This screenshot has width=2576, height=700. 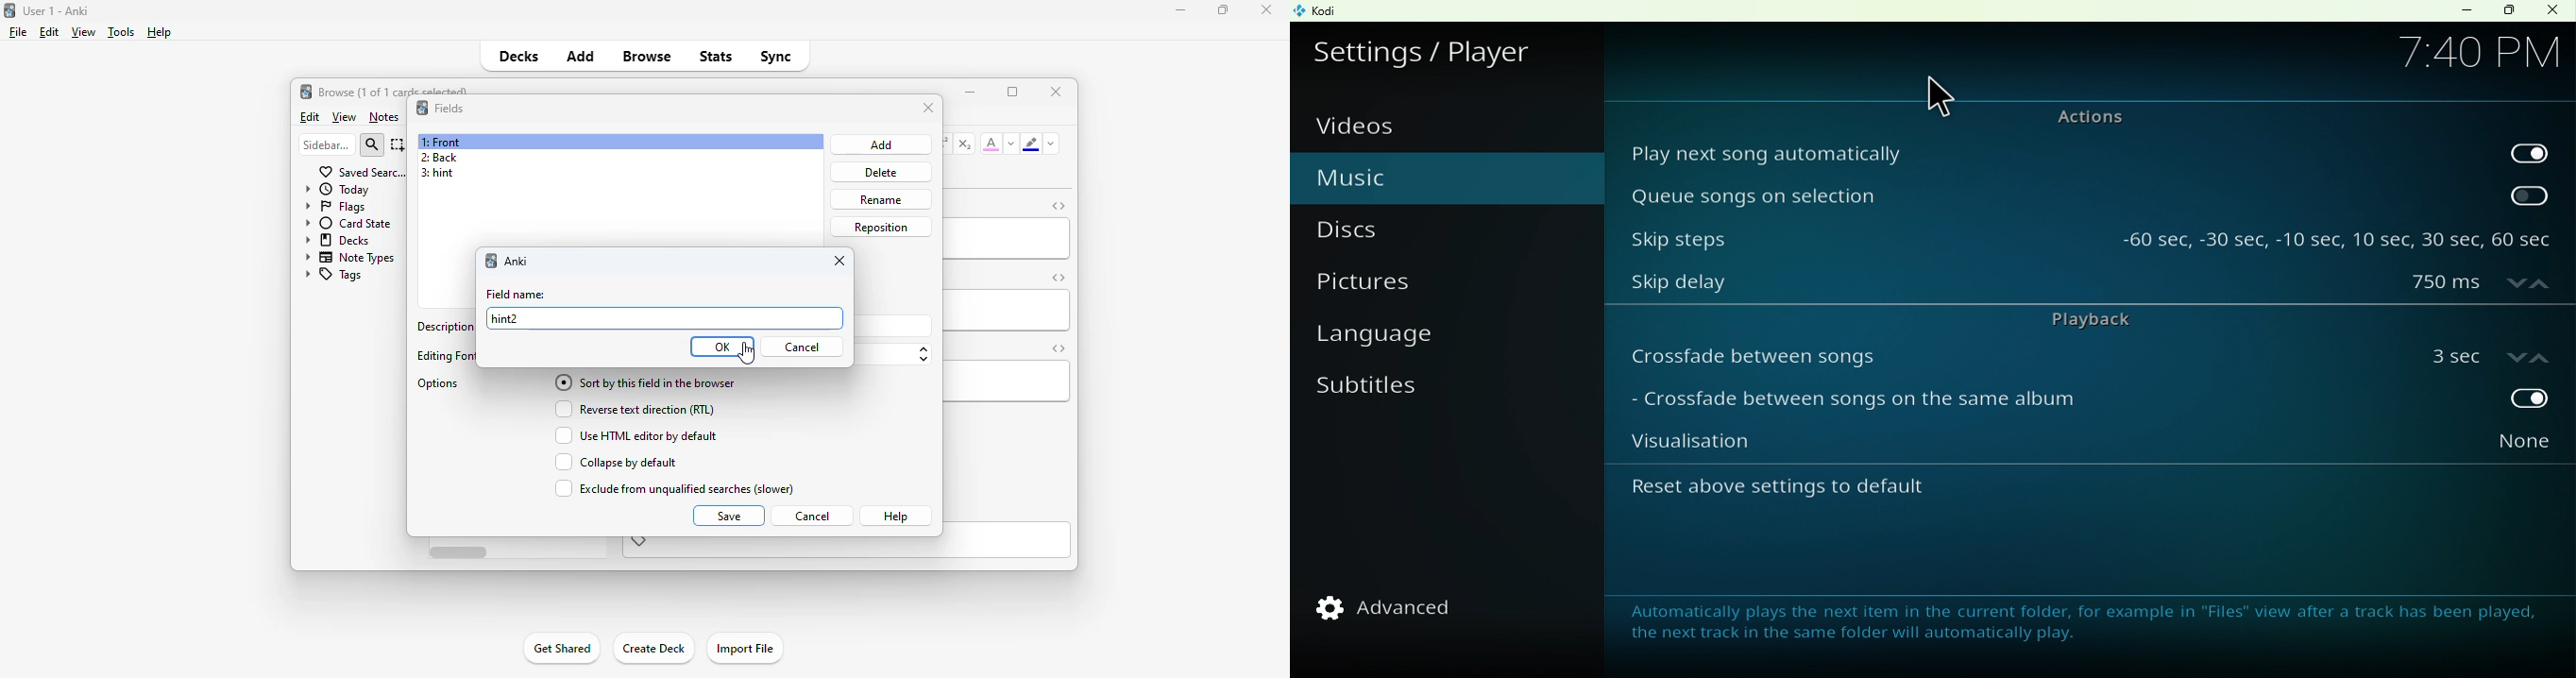 I want to click on subscript, so click(x=964, y=144).